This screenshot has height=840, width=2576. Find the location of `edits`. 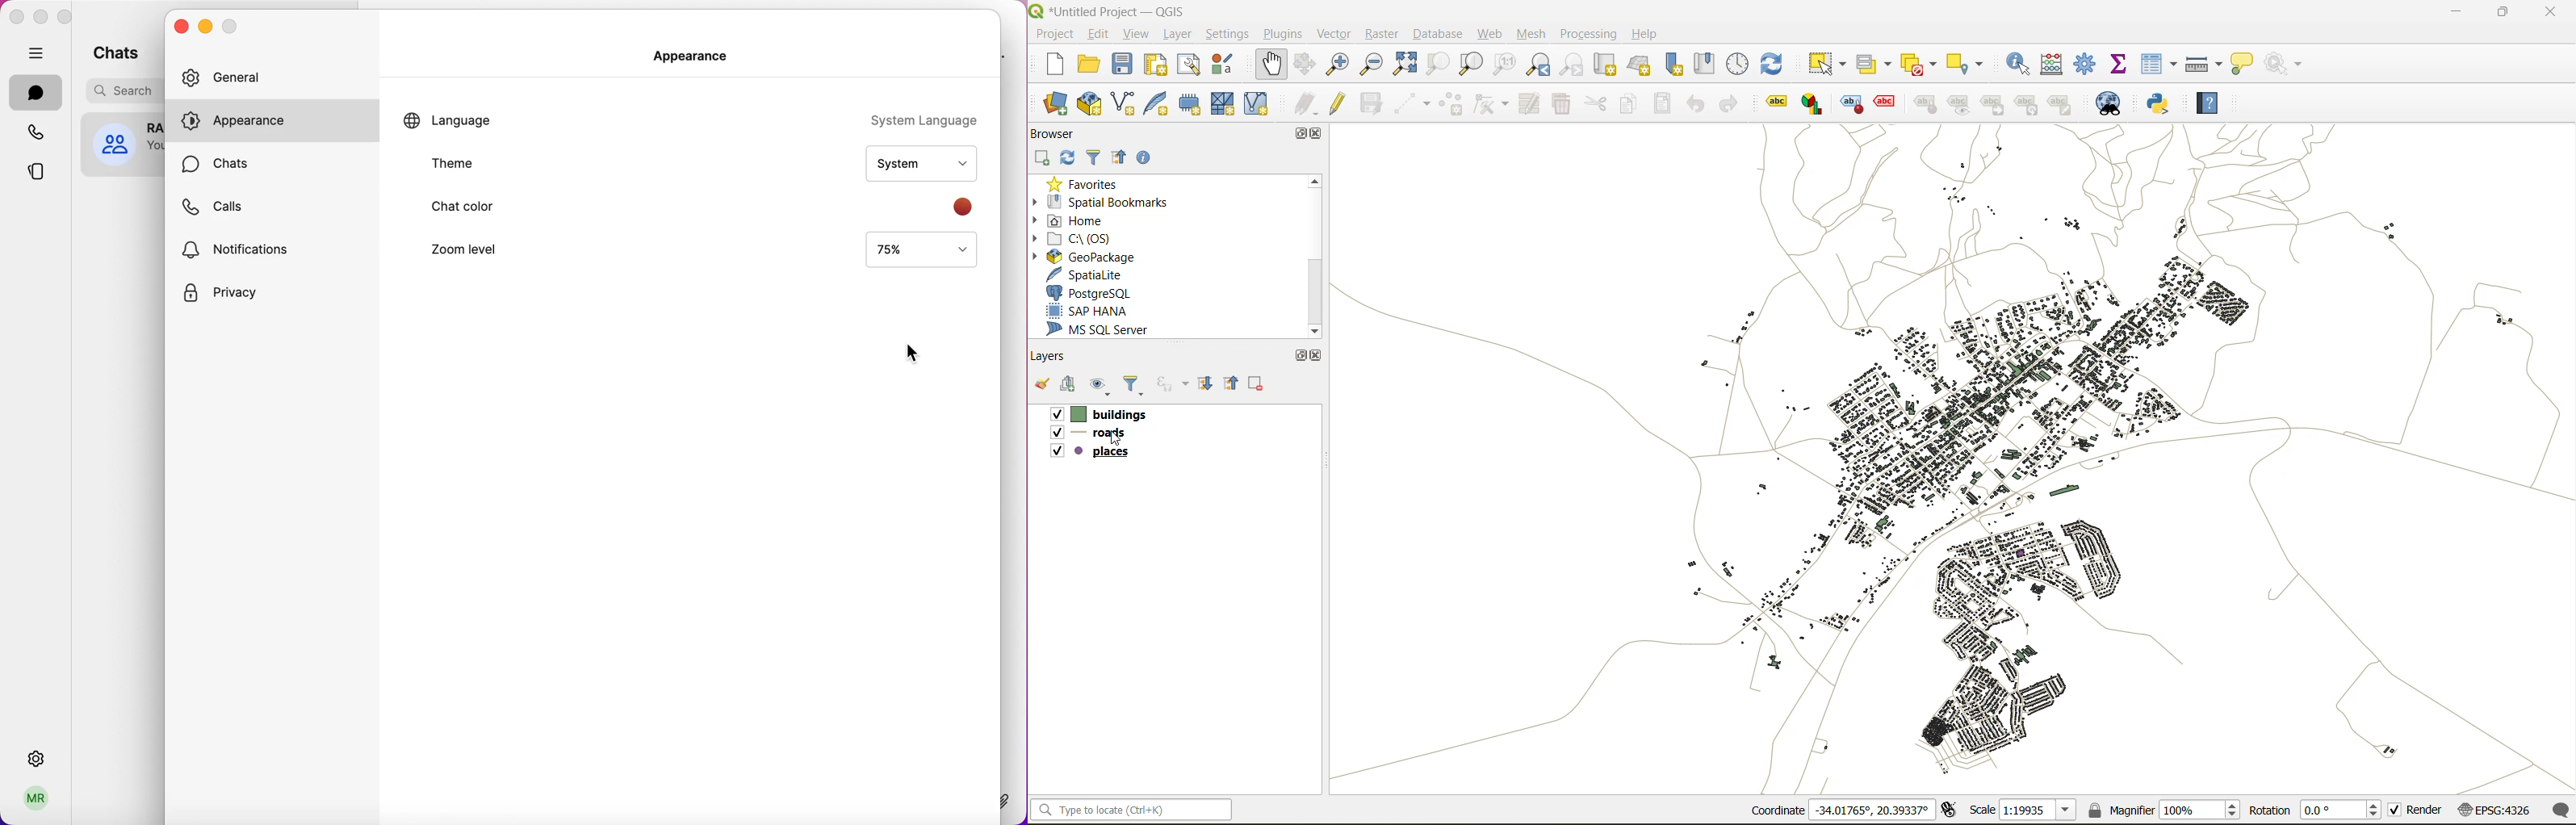

edits is located at coordinates (1303, 105).